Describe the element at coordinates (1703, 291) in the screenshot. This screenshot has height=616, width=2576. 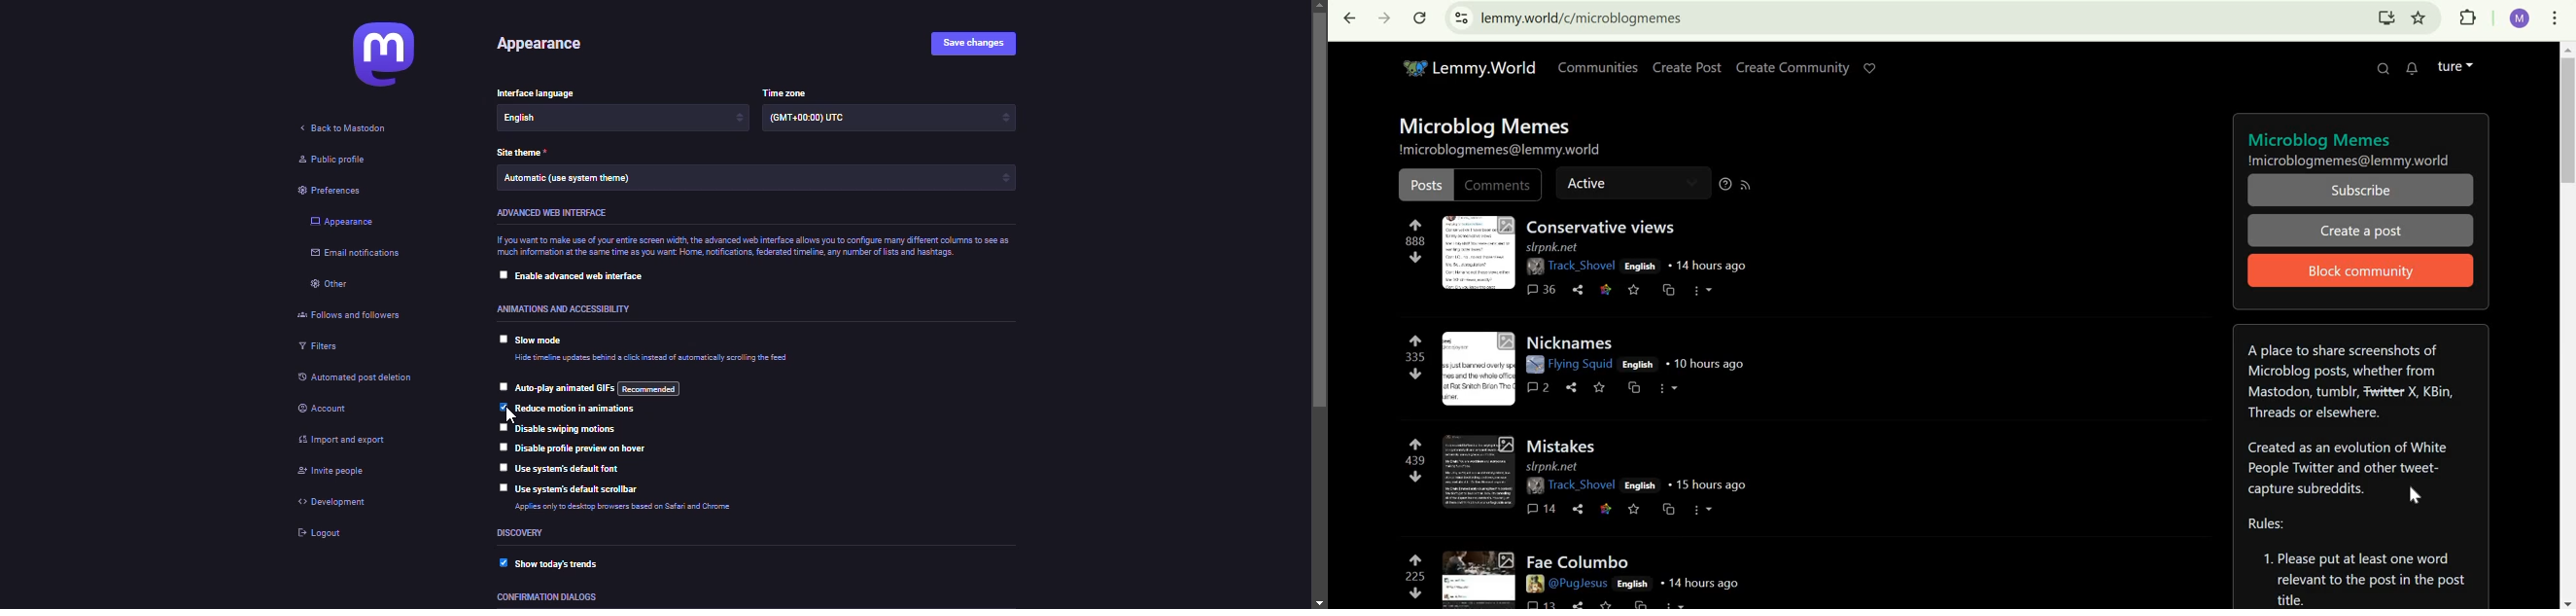
I see `more` at that location.